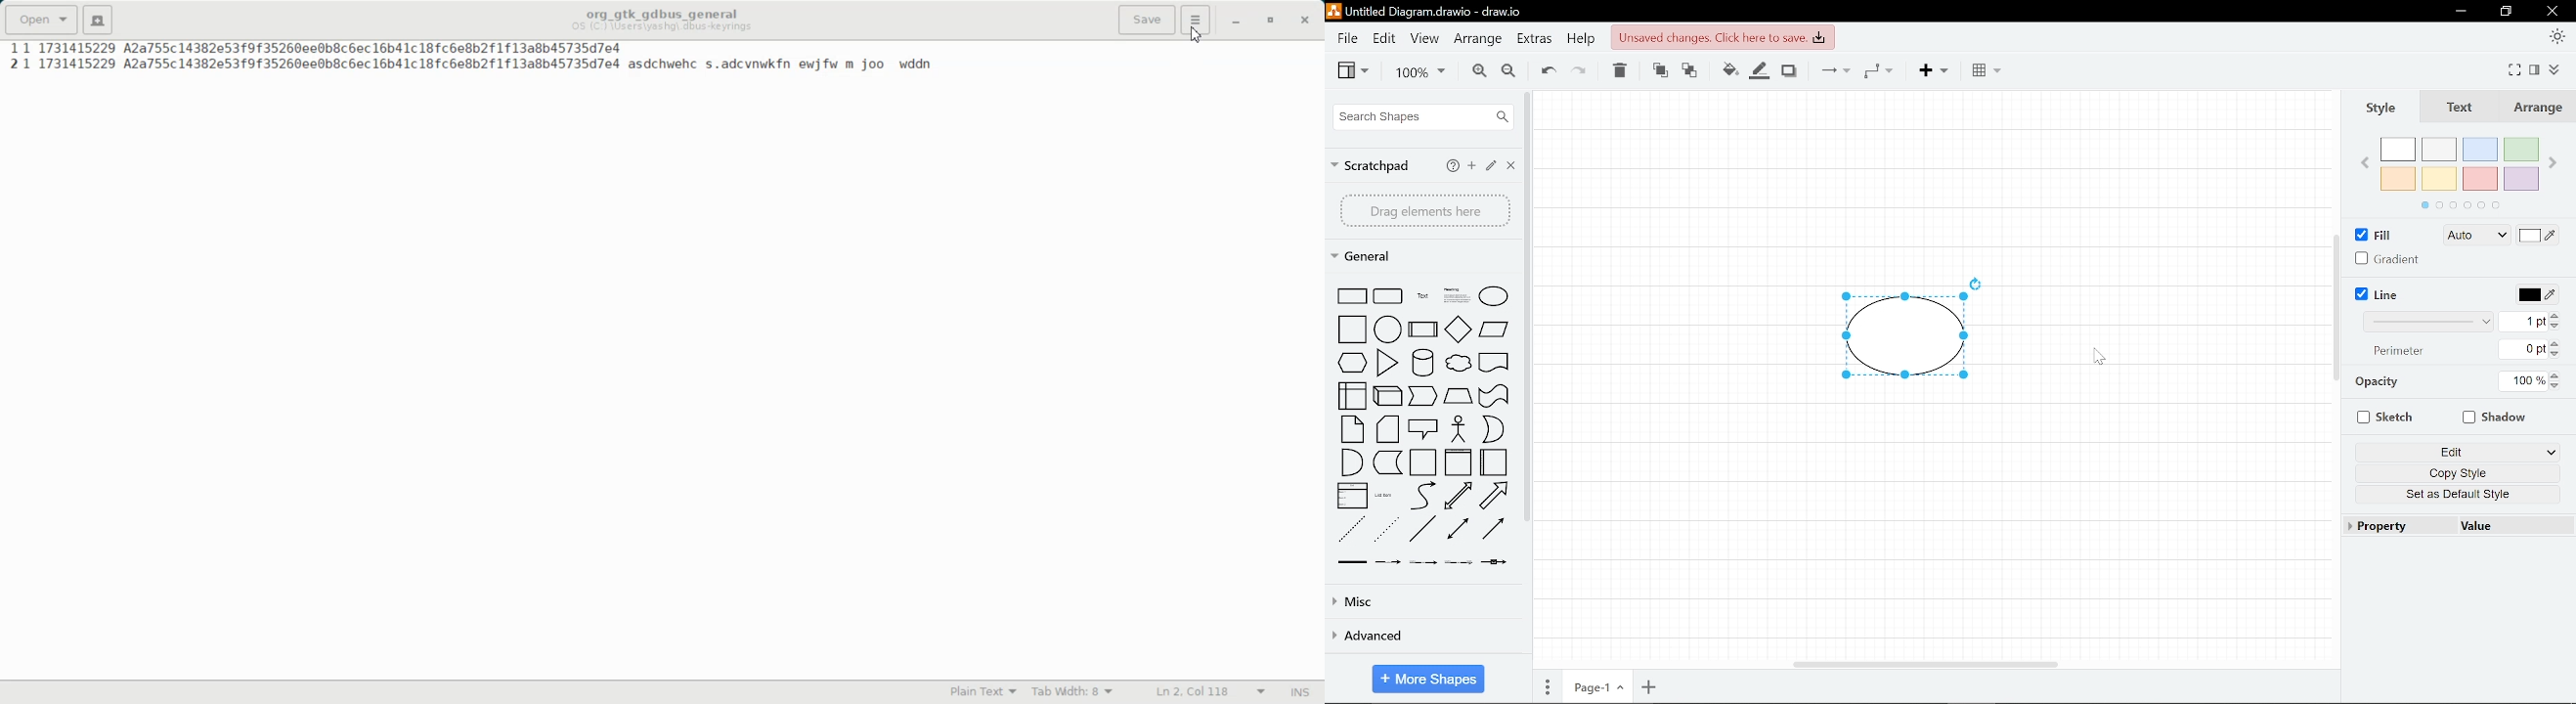  Describe the element at coordinates (1619, 72) in the screenshot. I see `Delete` at that location.